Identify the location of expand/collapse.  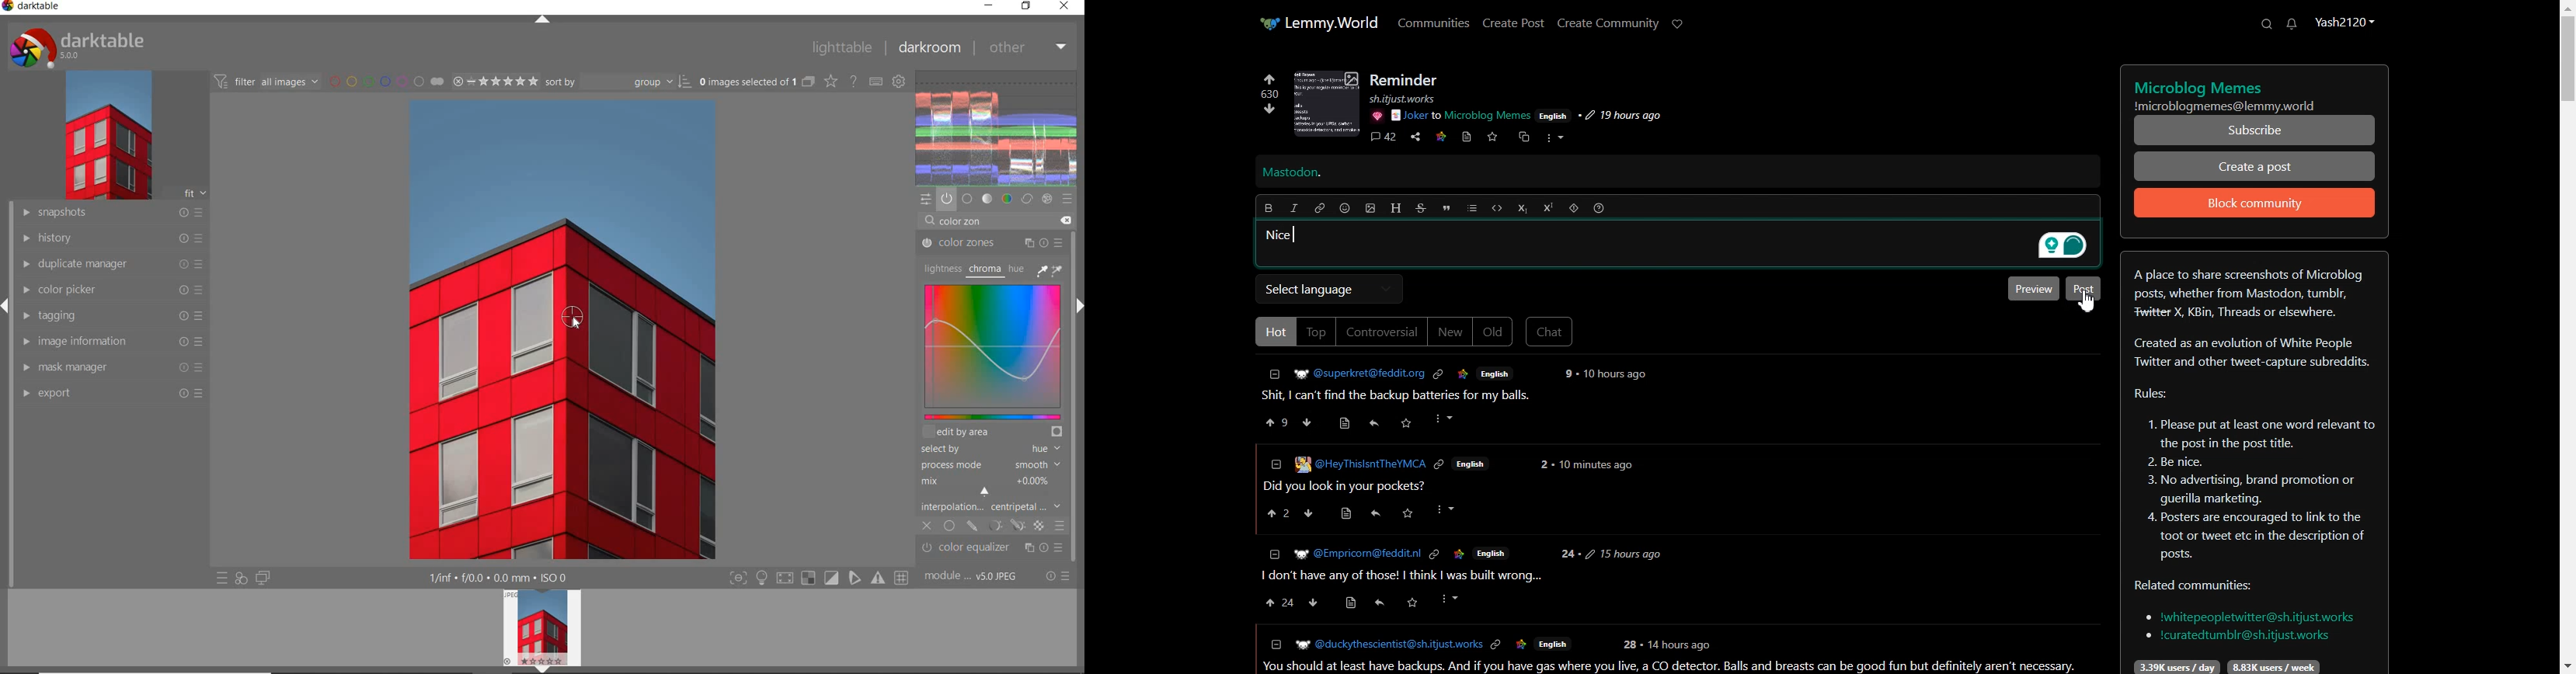
(543, 20).